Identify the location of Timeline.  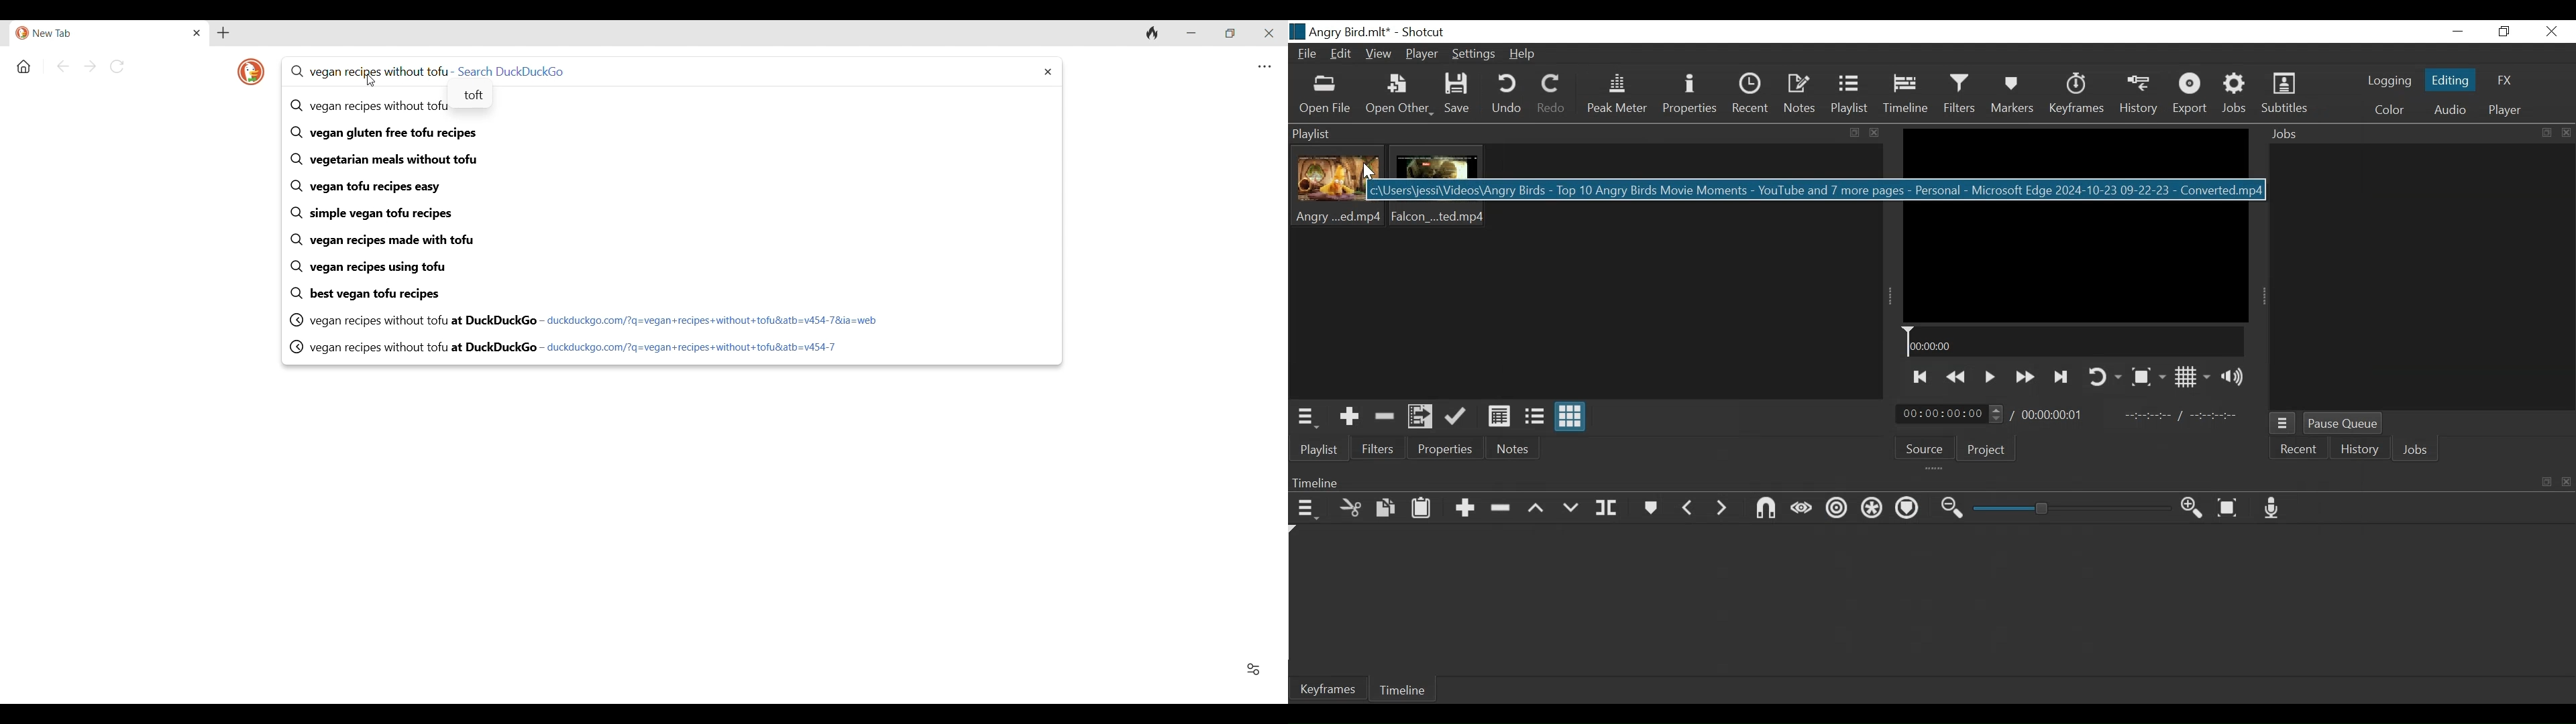
(2074, 342).